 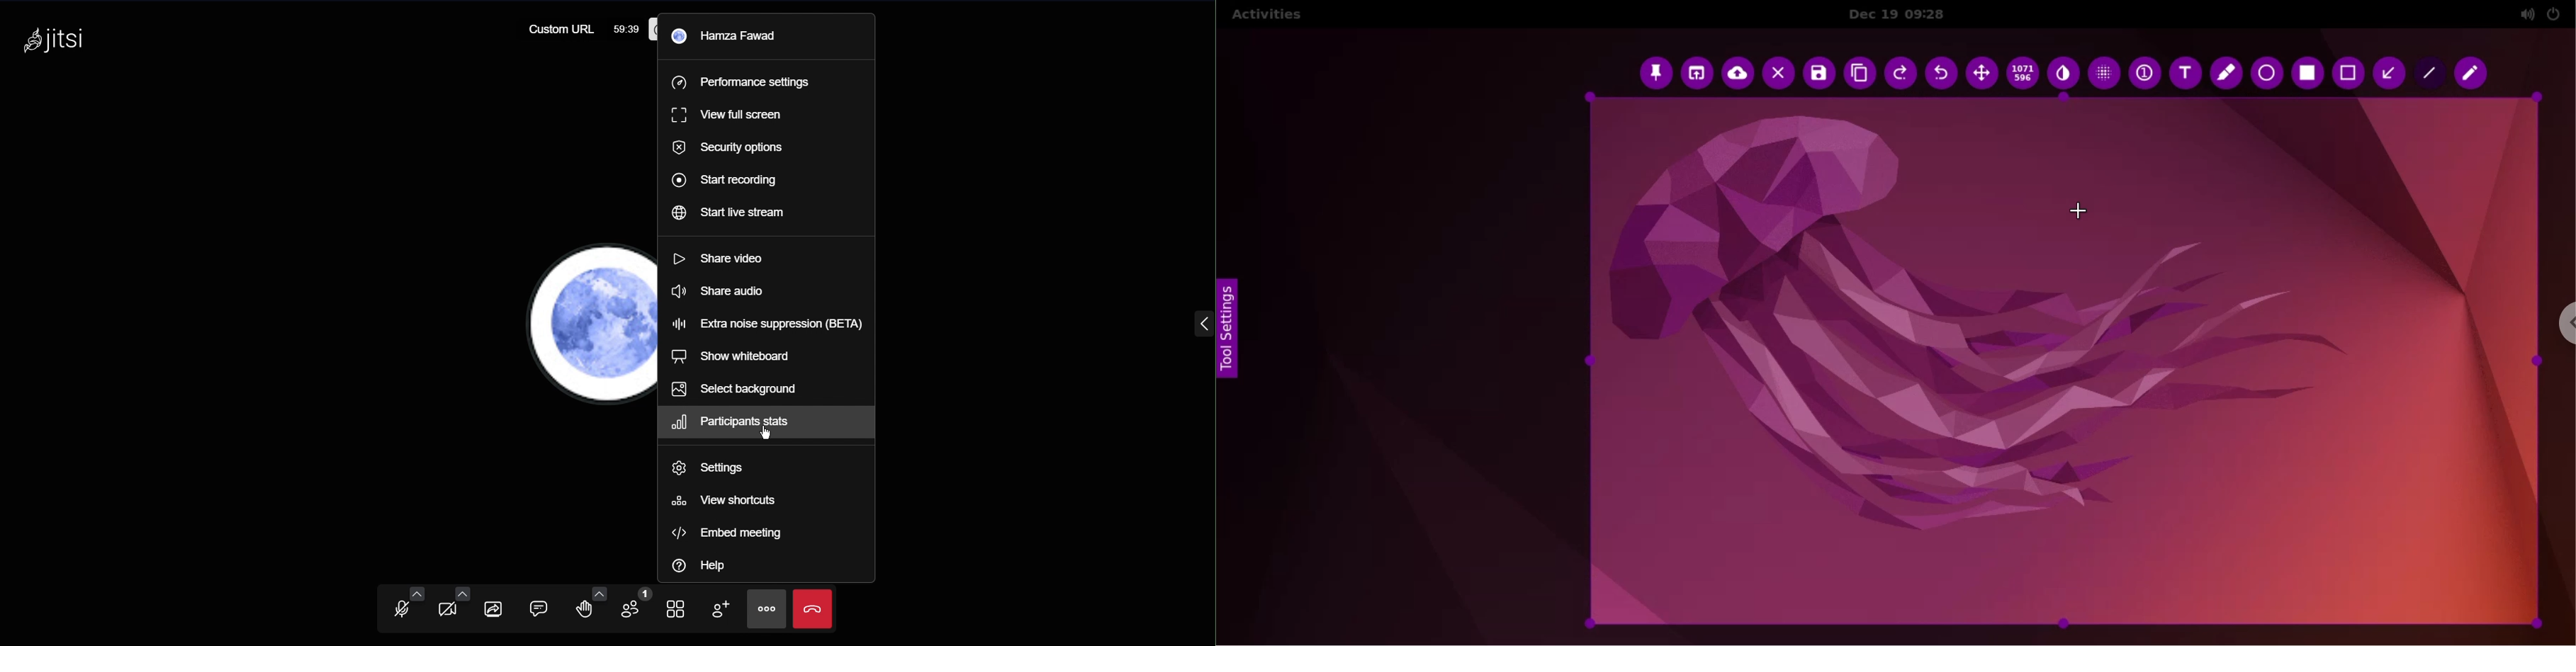 What do you see at coordinates (400, 608) in the screenshot?
I see `Audio` at bounding box center [400, 608].